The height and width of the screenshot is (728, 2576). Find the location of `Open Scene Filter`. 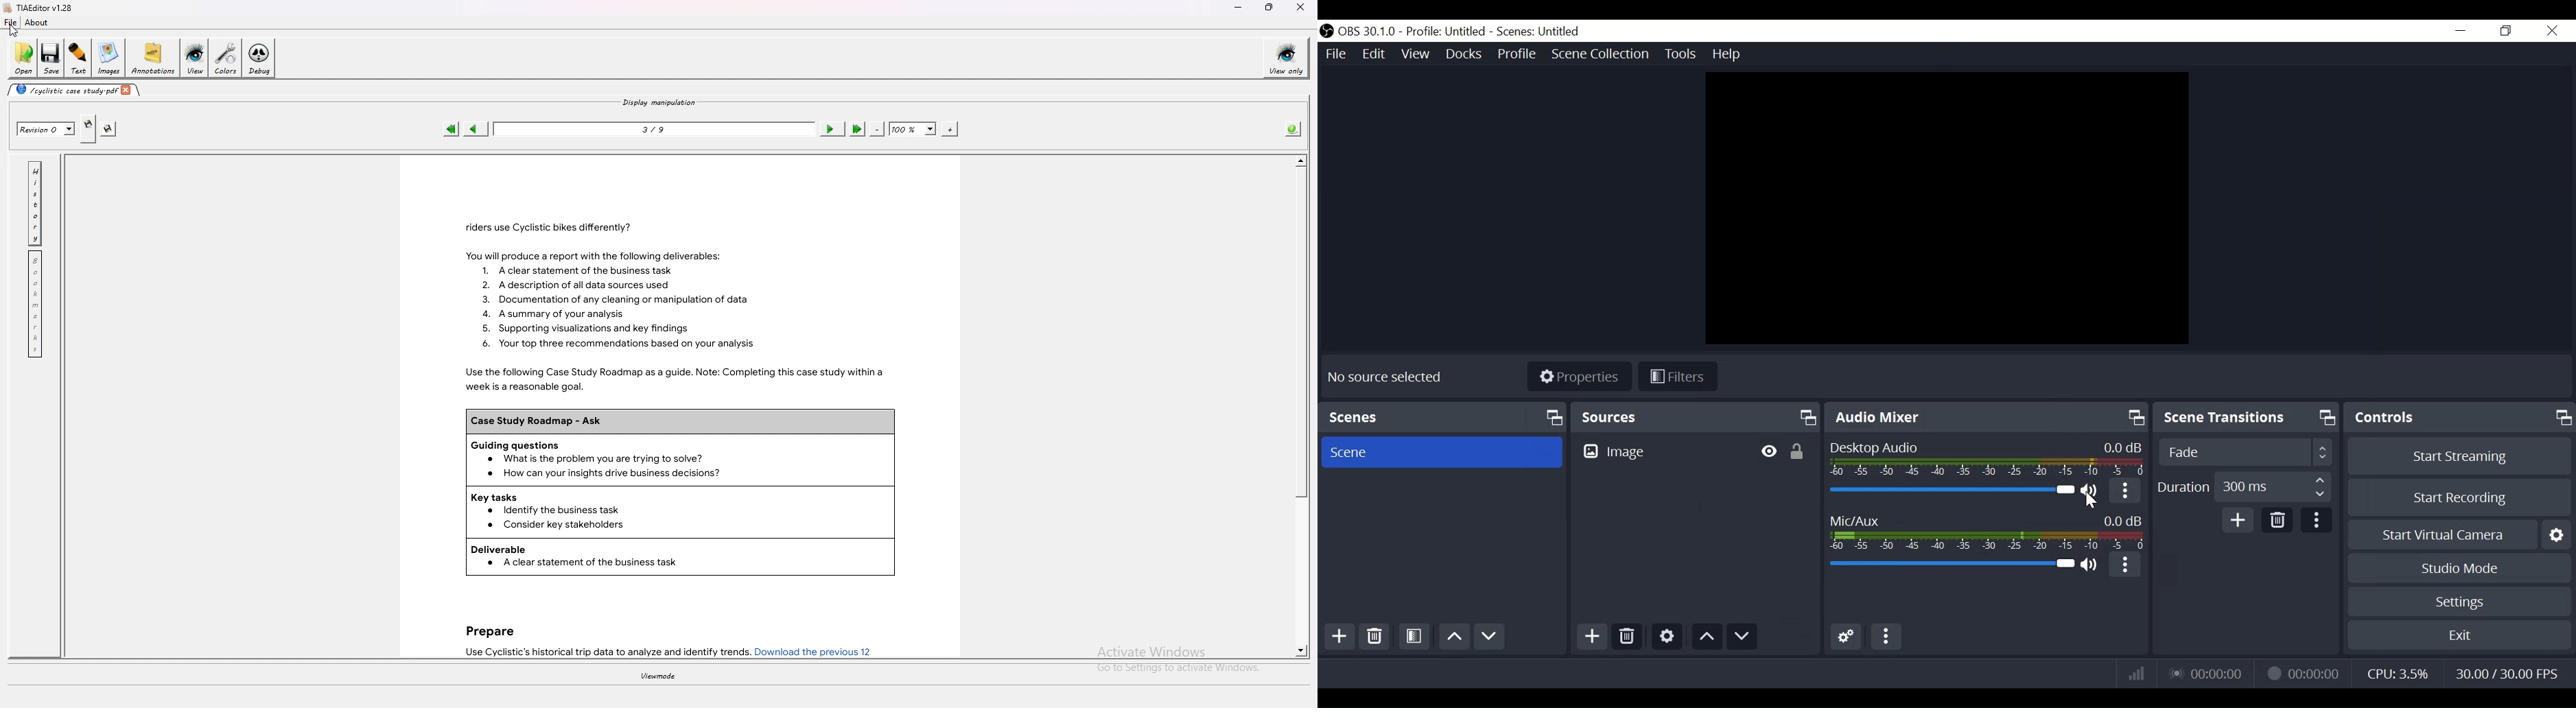

Open Scene Filter is located at coordinates (1414, 640).